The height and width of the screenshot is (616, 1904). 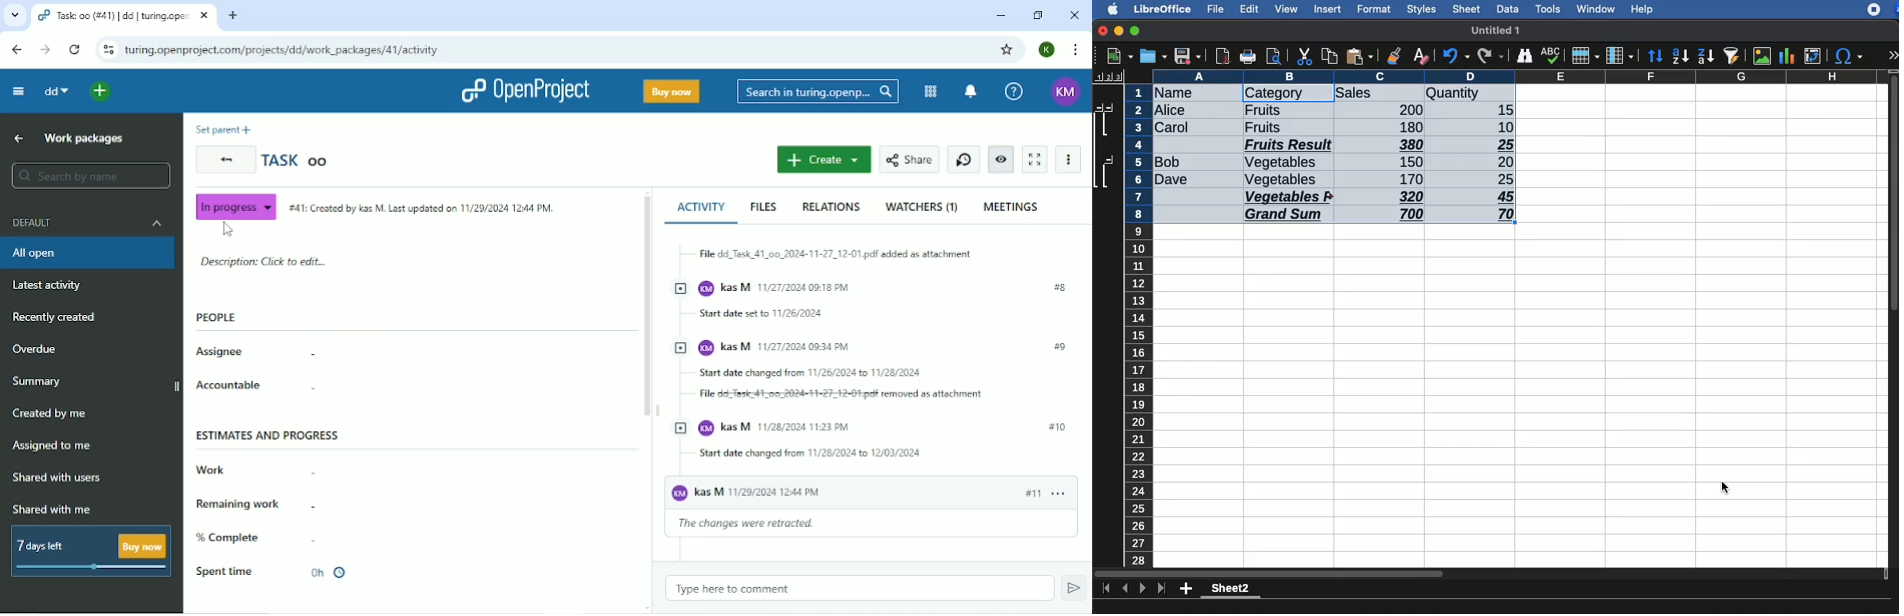 What do you see at coordinates (1175, 129) in the screenshot?
I see `Carol` at bounding box center [1175, 129].